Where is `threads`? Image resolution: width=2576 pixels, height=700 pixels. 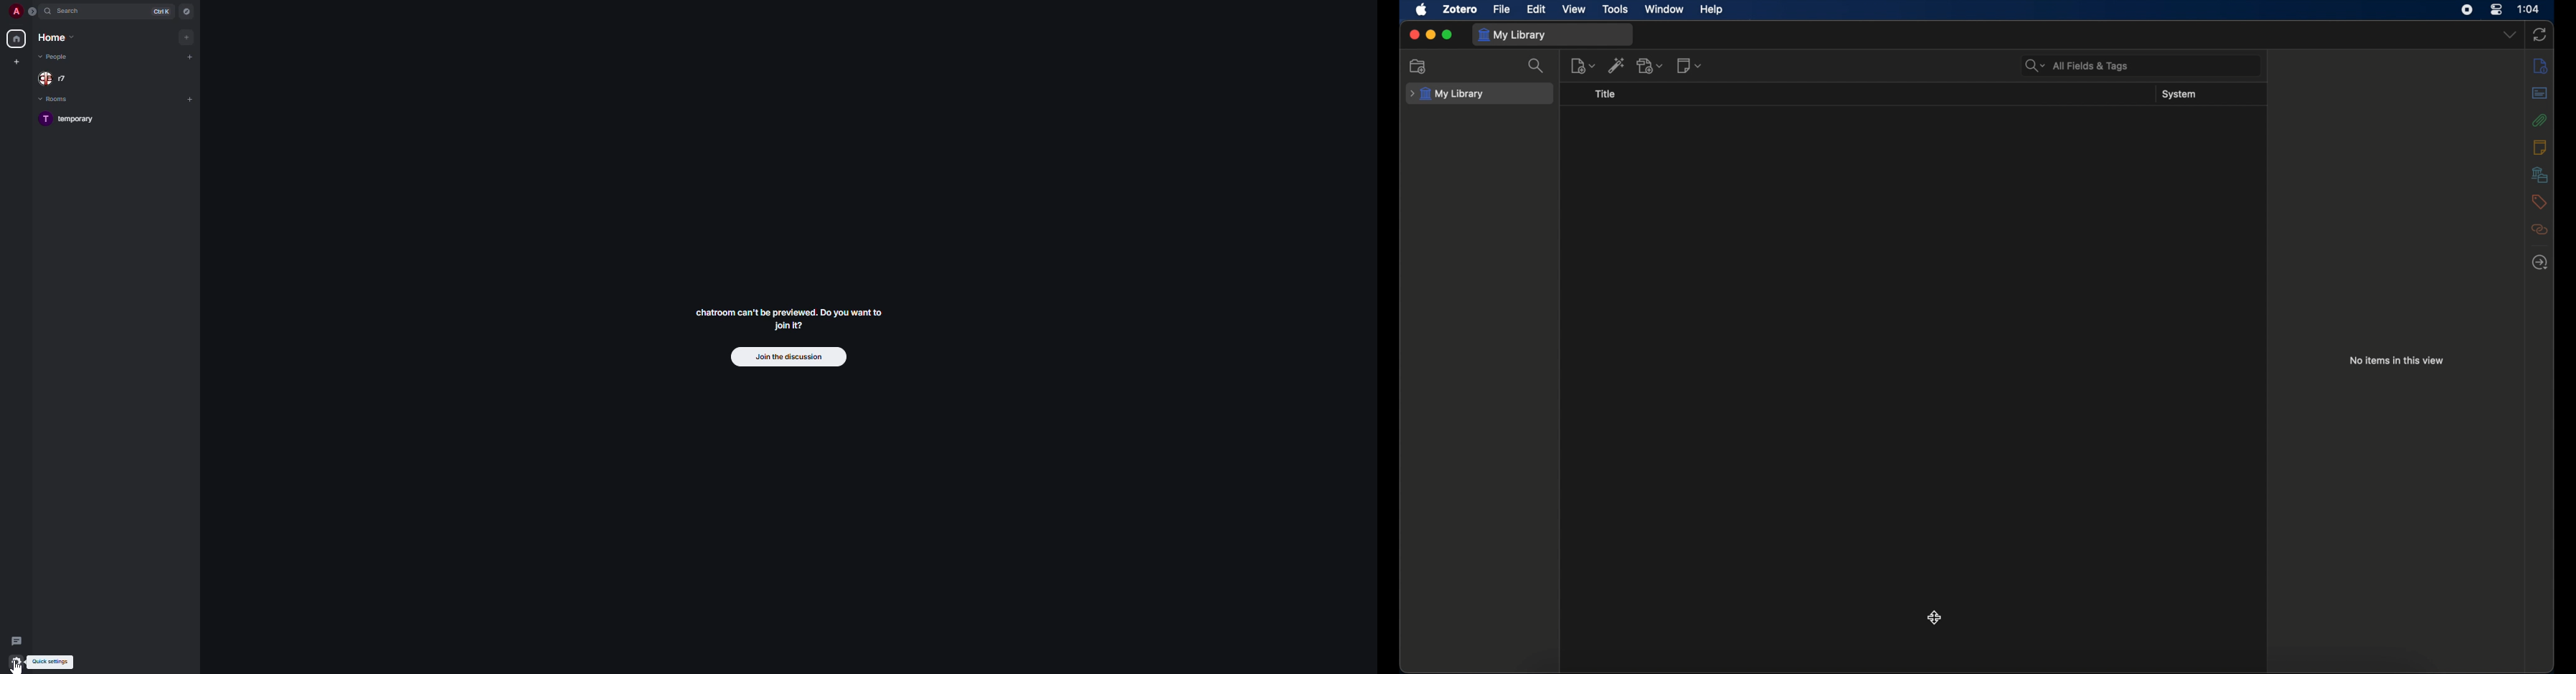
threads is located at coordinates (16, 637).